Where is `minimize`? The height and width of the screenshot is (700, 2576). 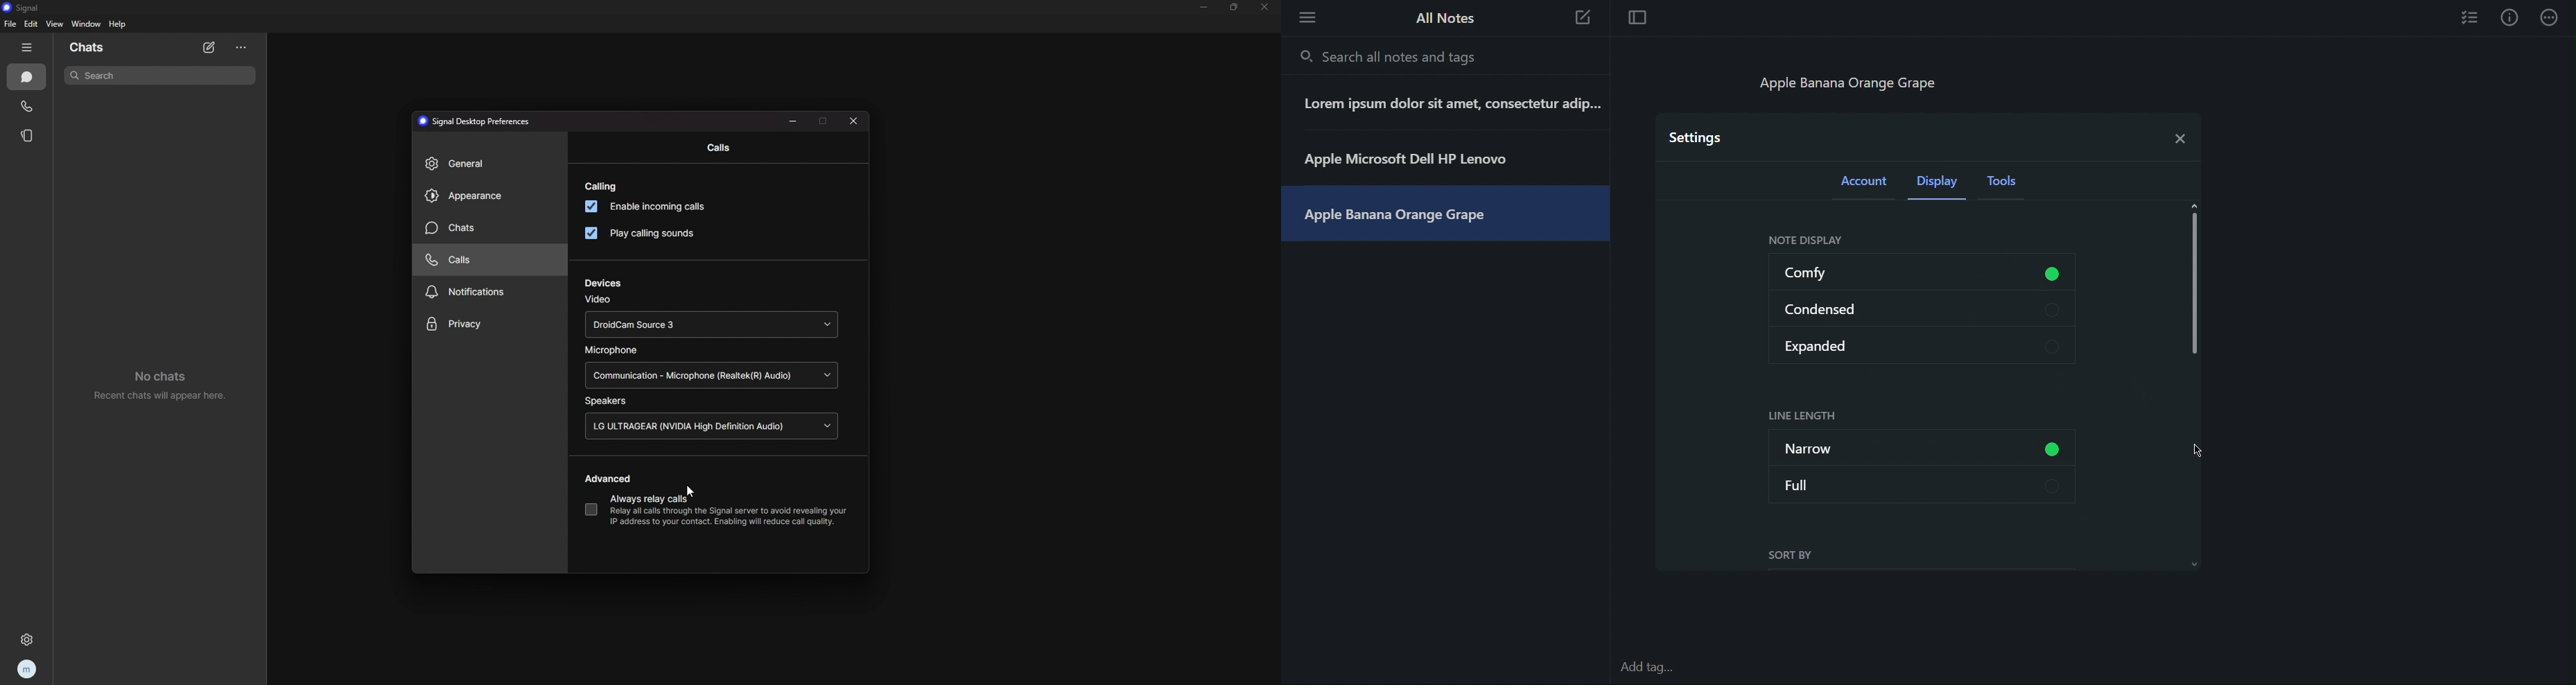
minimize is located at coordinates (1206, 7).